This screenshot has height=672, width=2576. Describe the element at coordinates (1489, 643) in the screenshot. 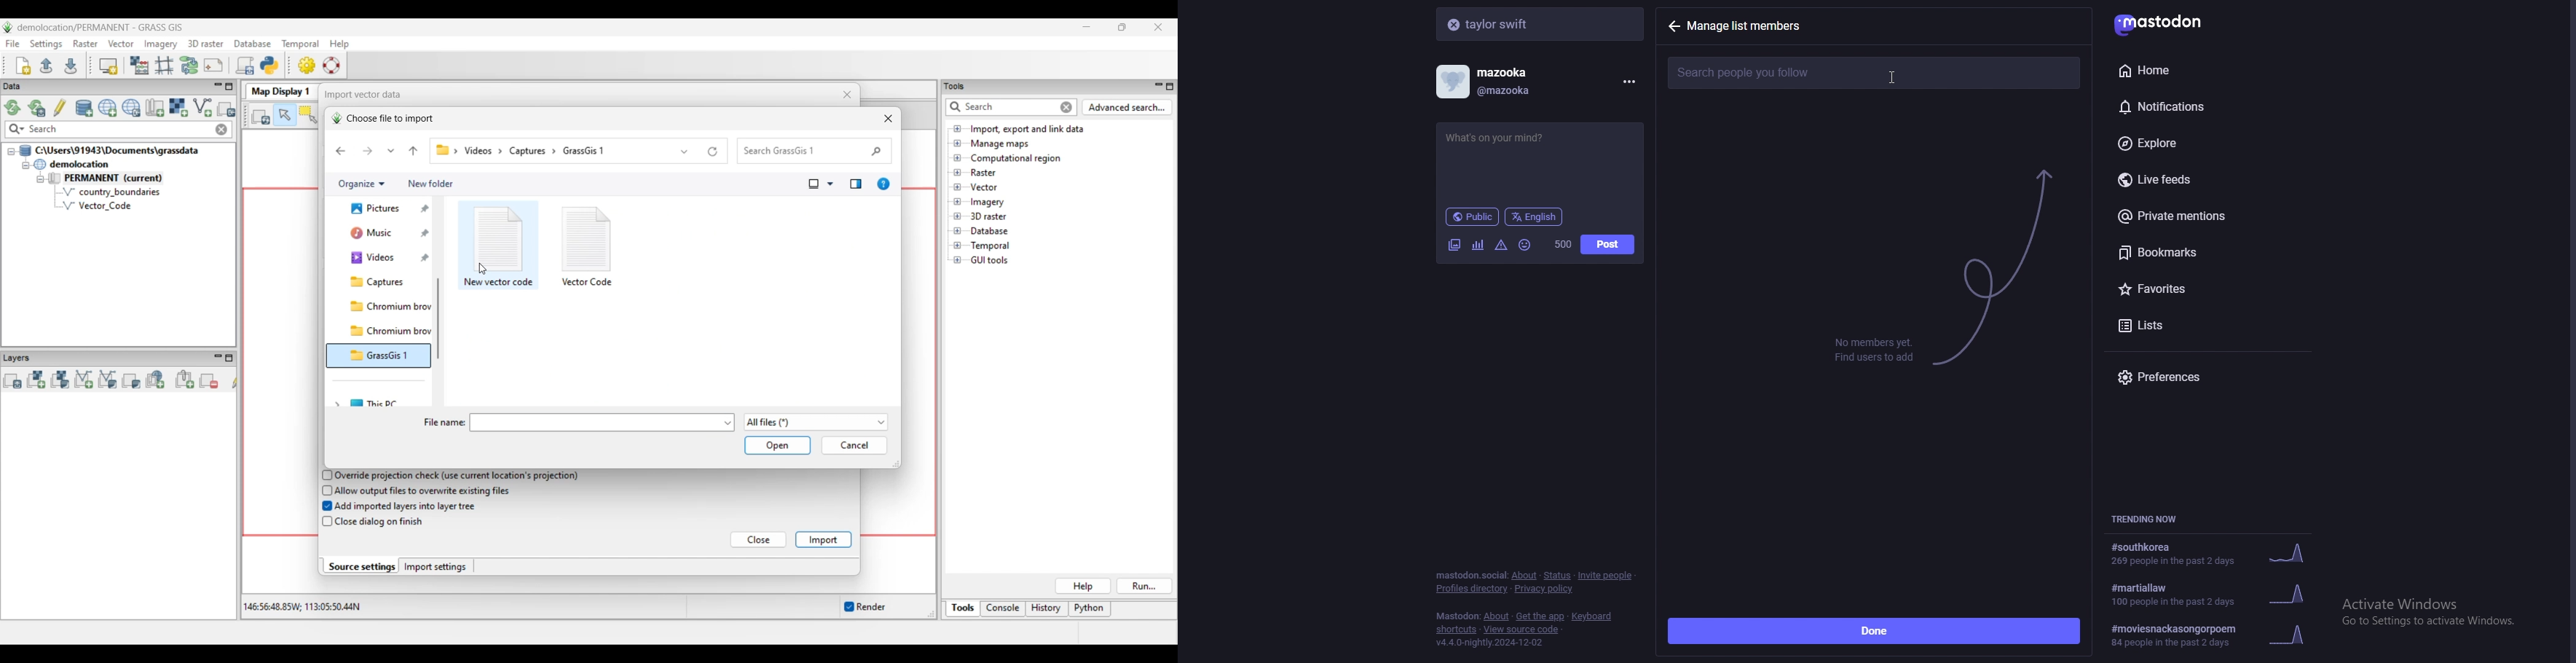

I see `version` at that location.